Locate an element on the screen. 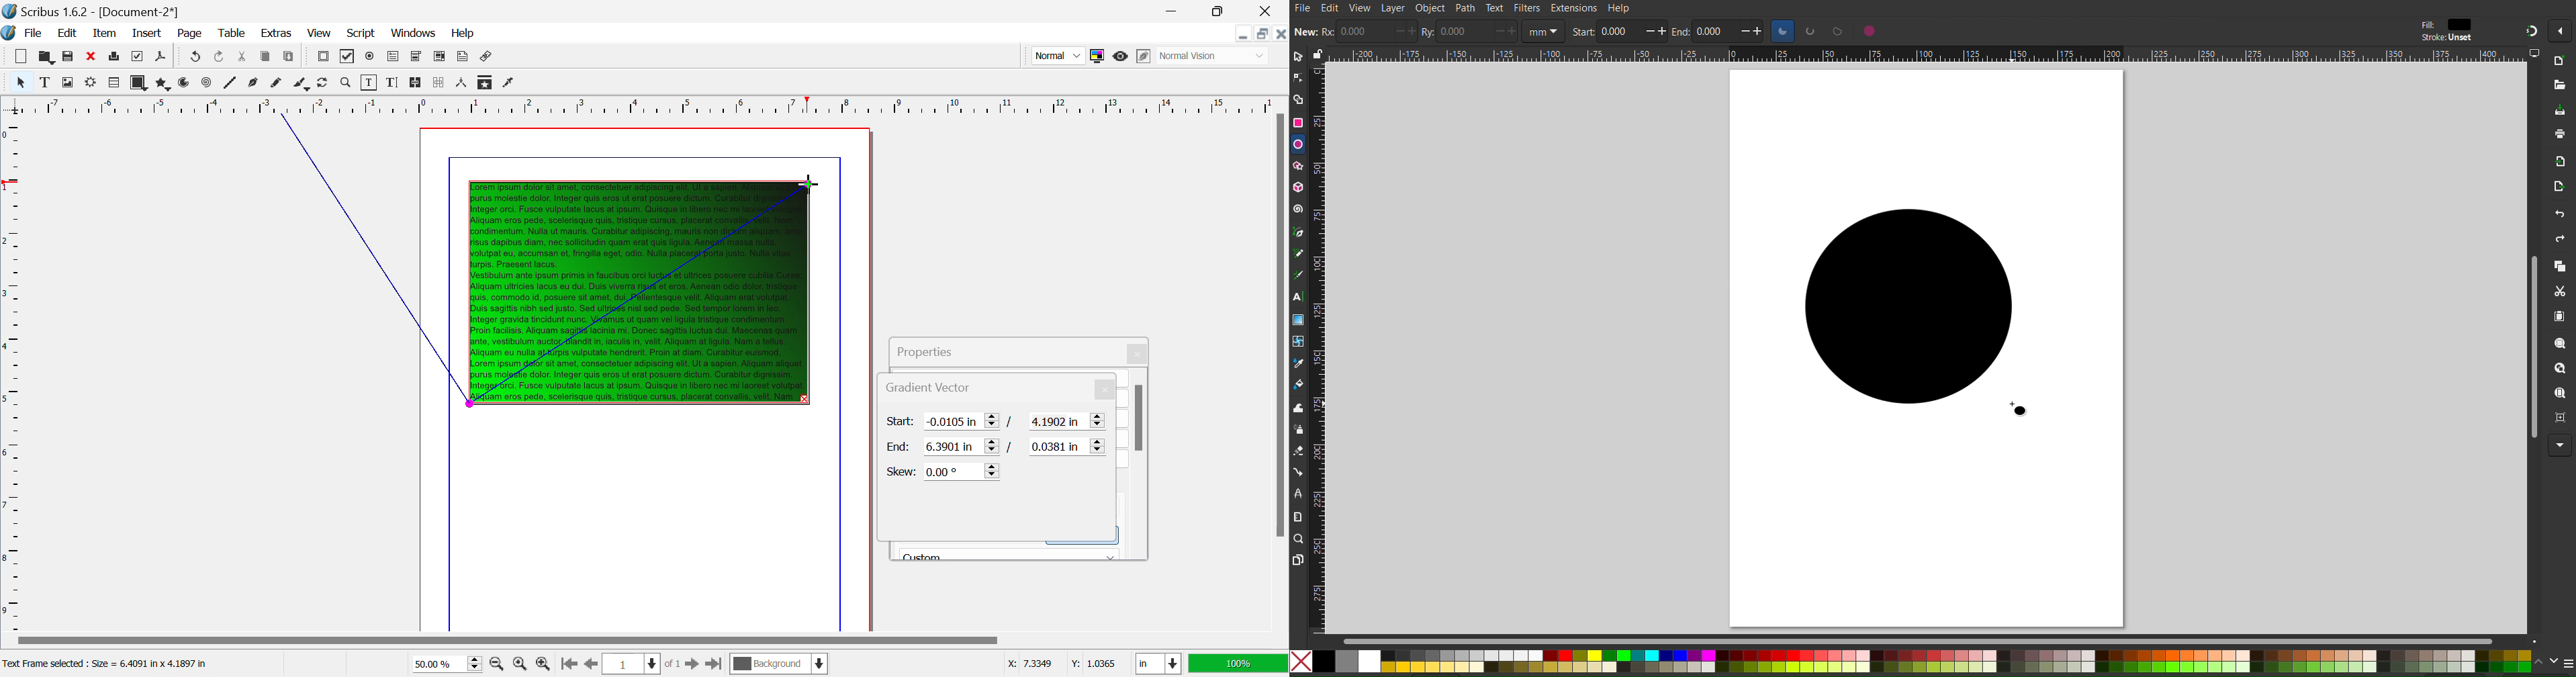 This screenshot has height=700, width=2576. Extras is located at coordinates (275, 34).